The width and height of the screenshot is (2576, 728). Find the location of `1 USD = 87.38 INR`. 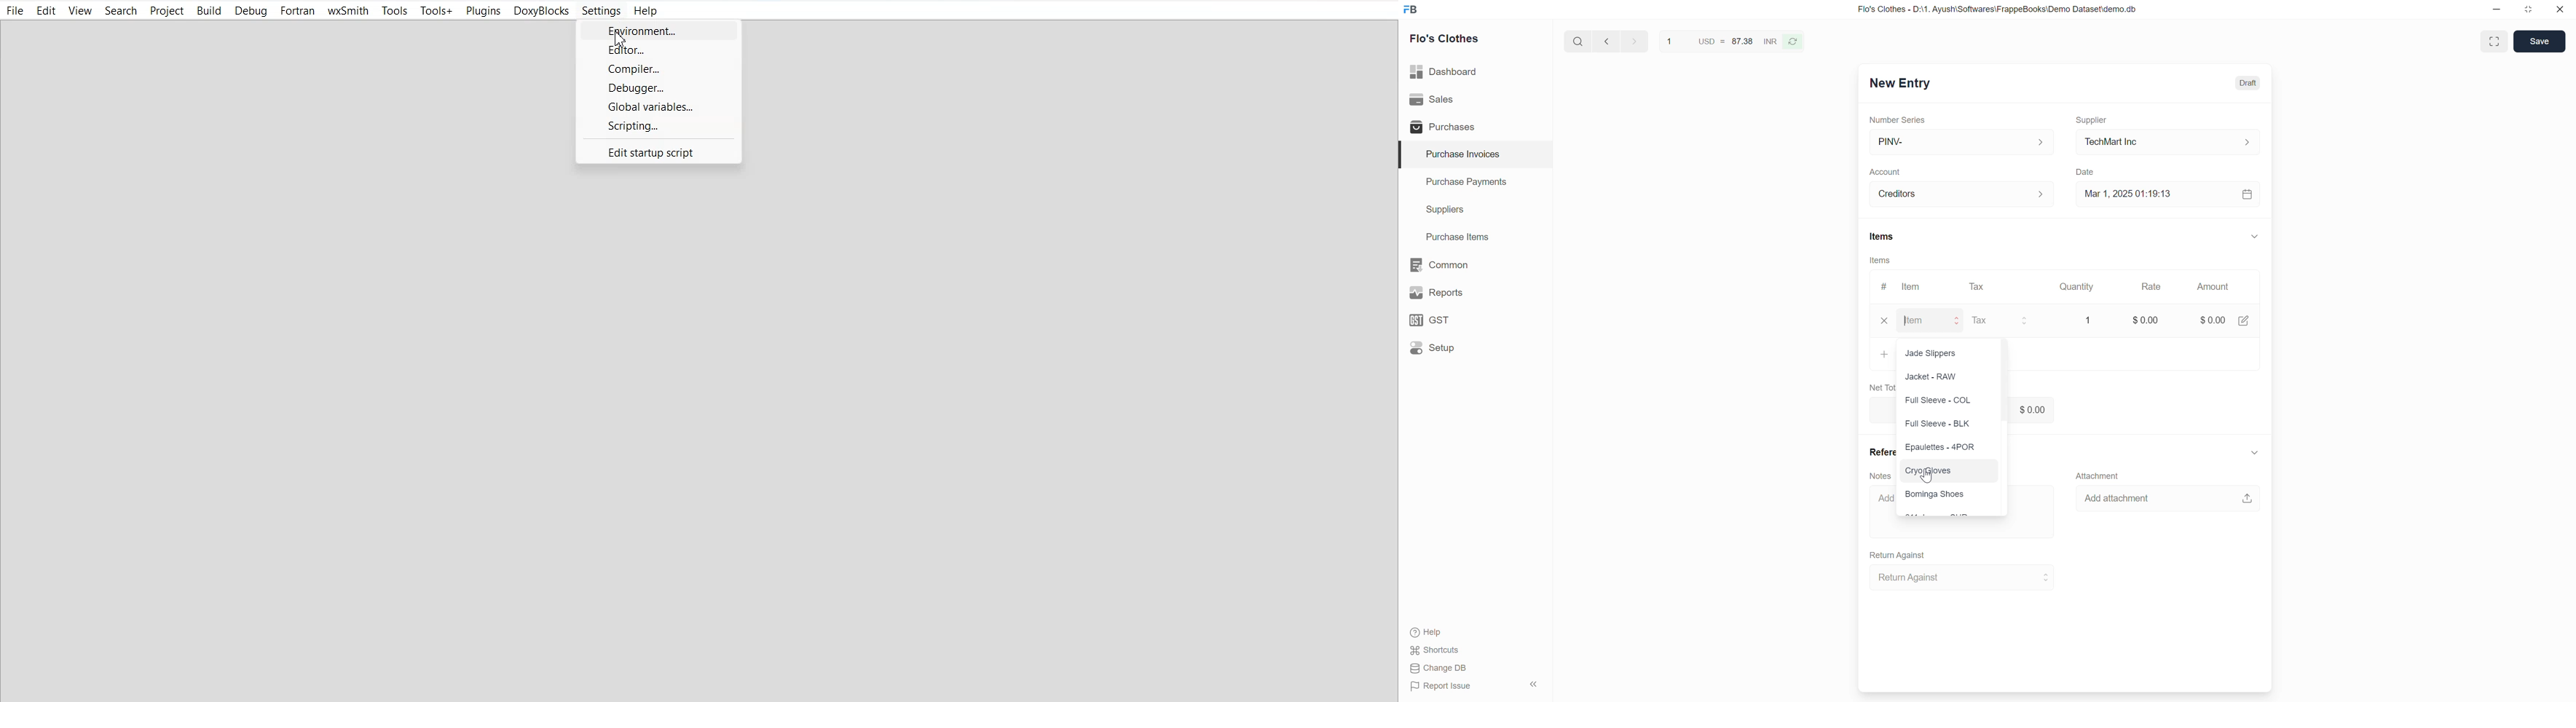

1 USD = 87.38 INR is located at coordinates (1721, 40).